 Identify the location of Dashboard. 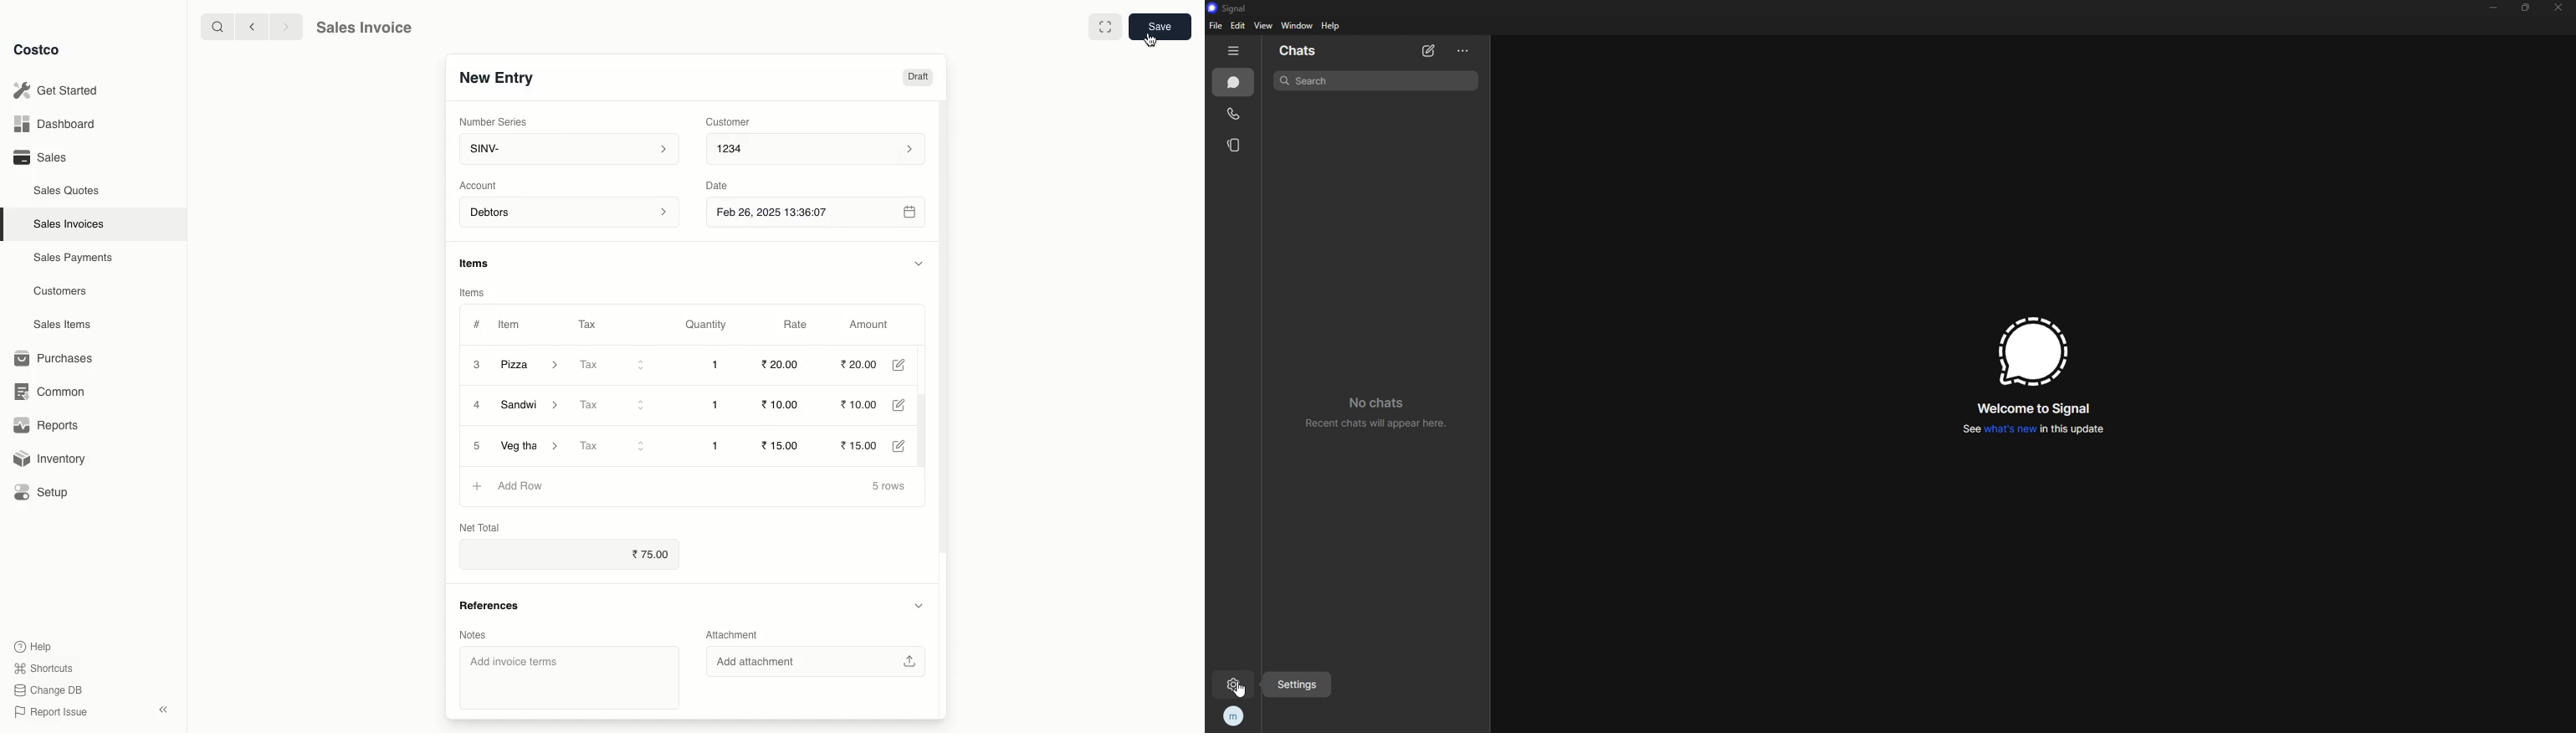
(52, 125).